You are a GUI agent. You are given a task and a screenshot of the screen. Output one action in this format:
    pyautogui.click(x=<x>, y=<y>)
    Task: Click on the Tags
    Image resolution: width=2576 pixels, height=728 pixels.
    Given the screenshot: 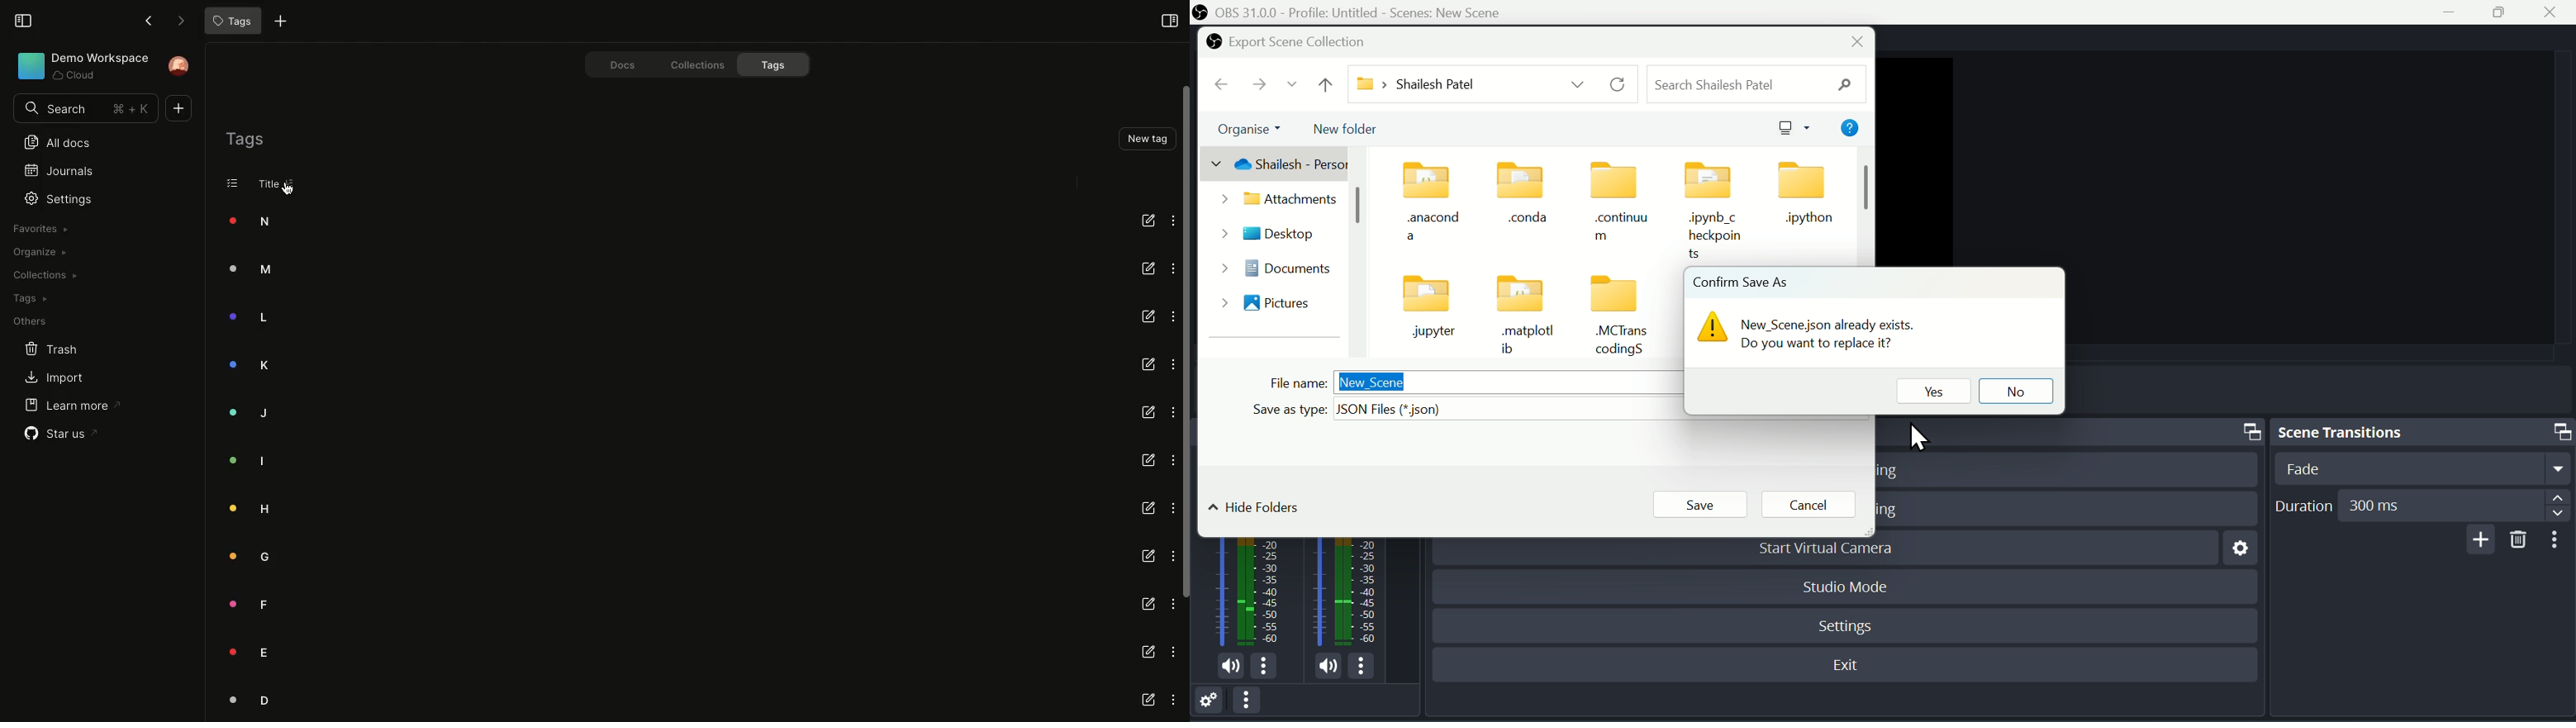 What is the action you would take?
    pyautogui.click(x=231, y=21)
    